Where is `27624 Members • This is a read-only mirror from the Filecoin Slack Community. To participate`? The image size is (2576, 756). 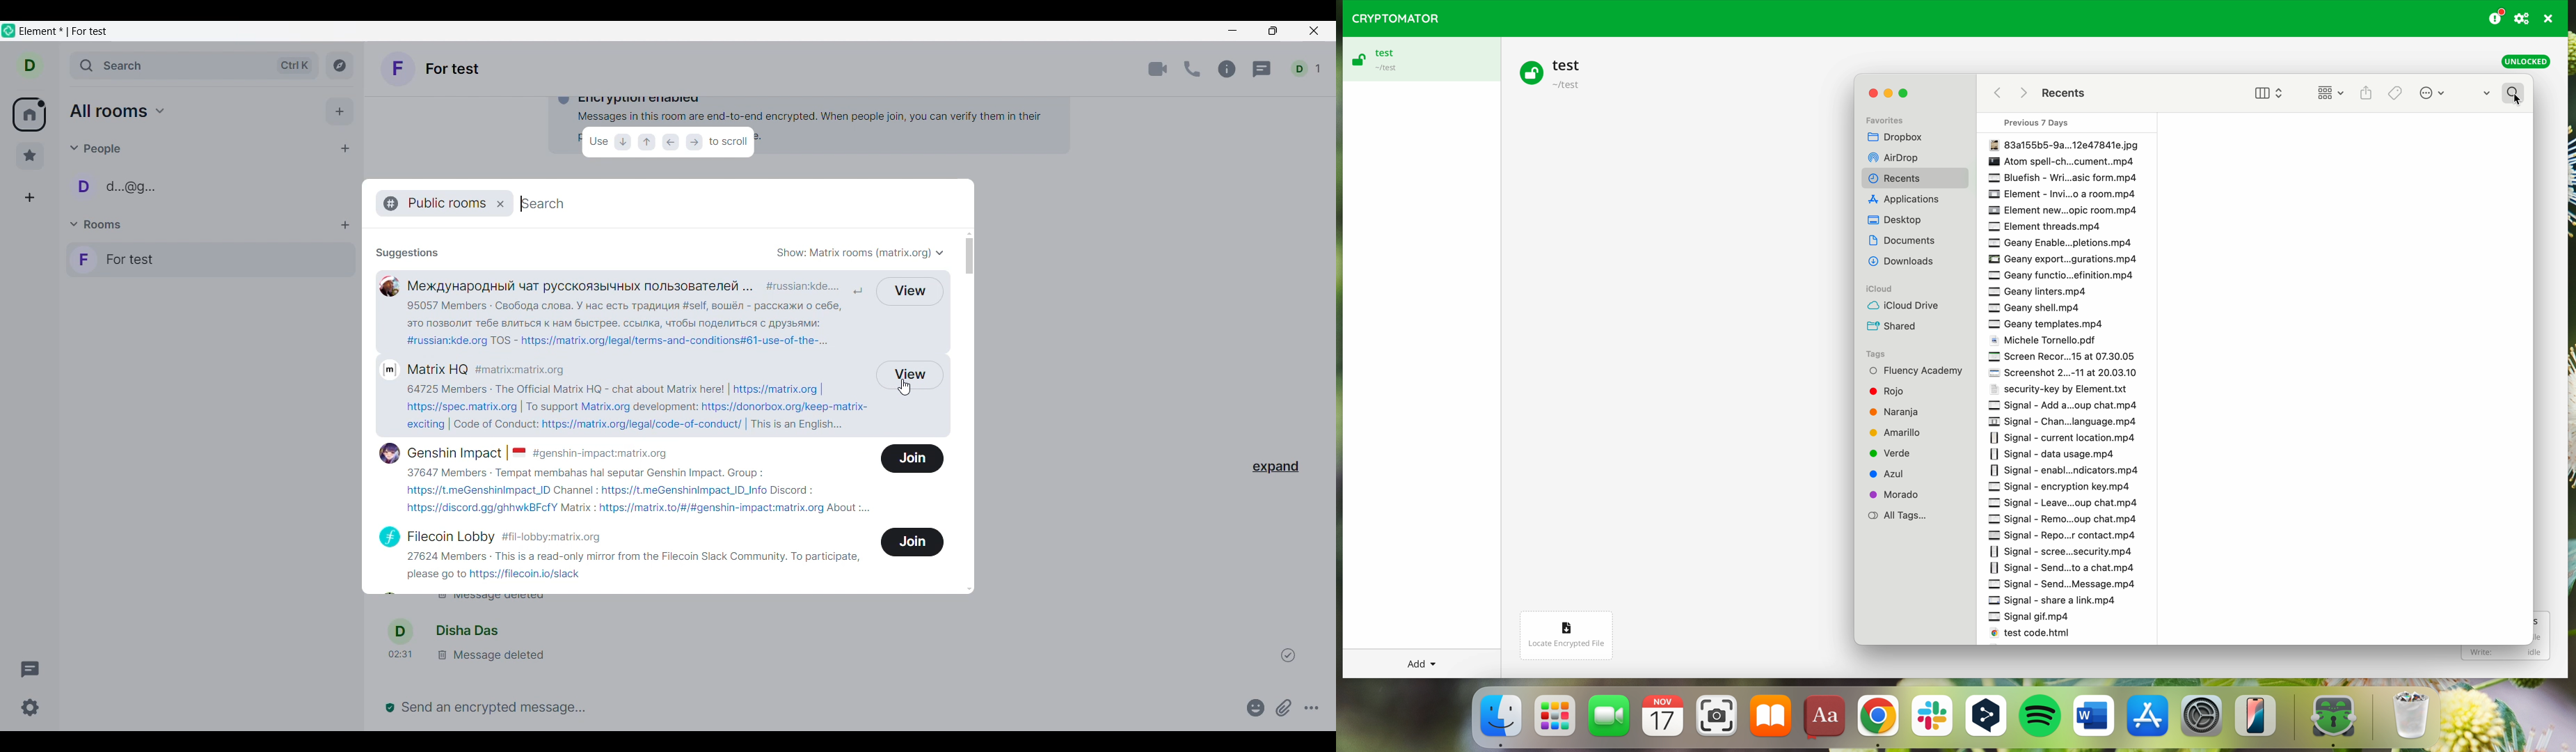 27624 Members • This is a read-only mirror from the Filecoin Slack Community. To participate is located at coordinates (634, 557).